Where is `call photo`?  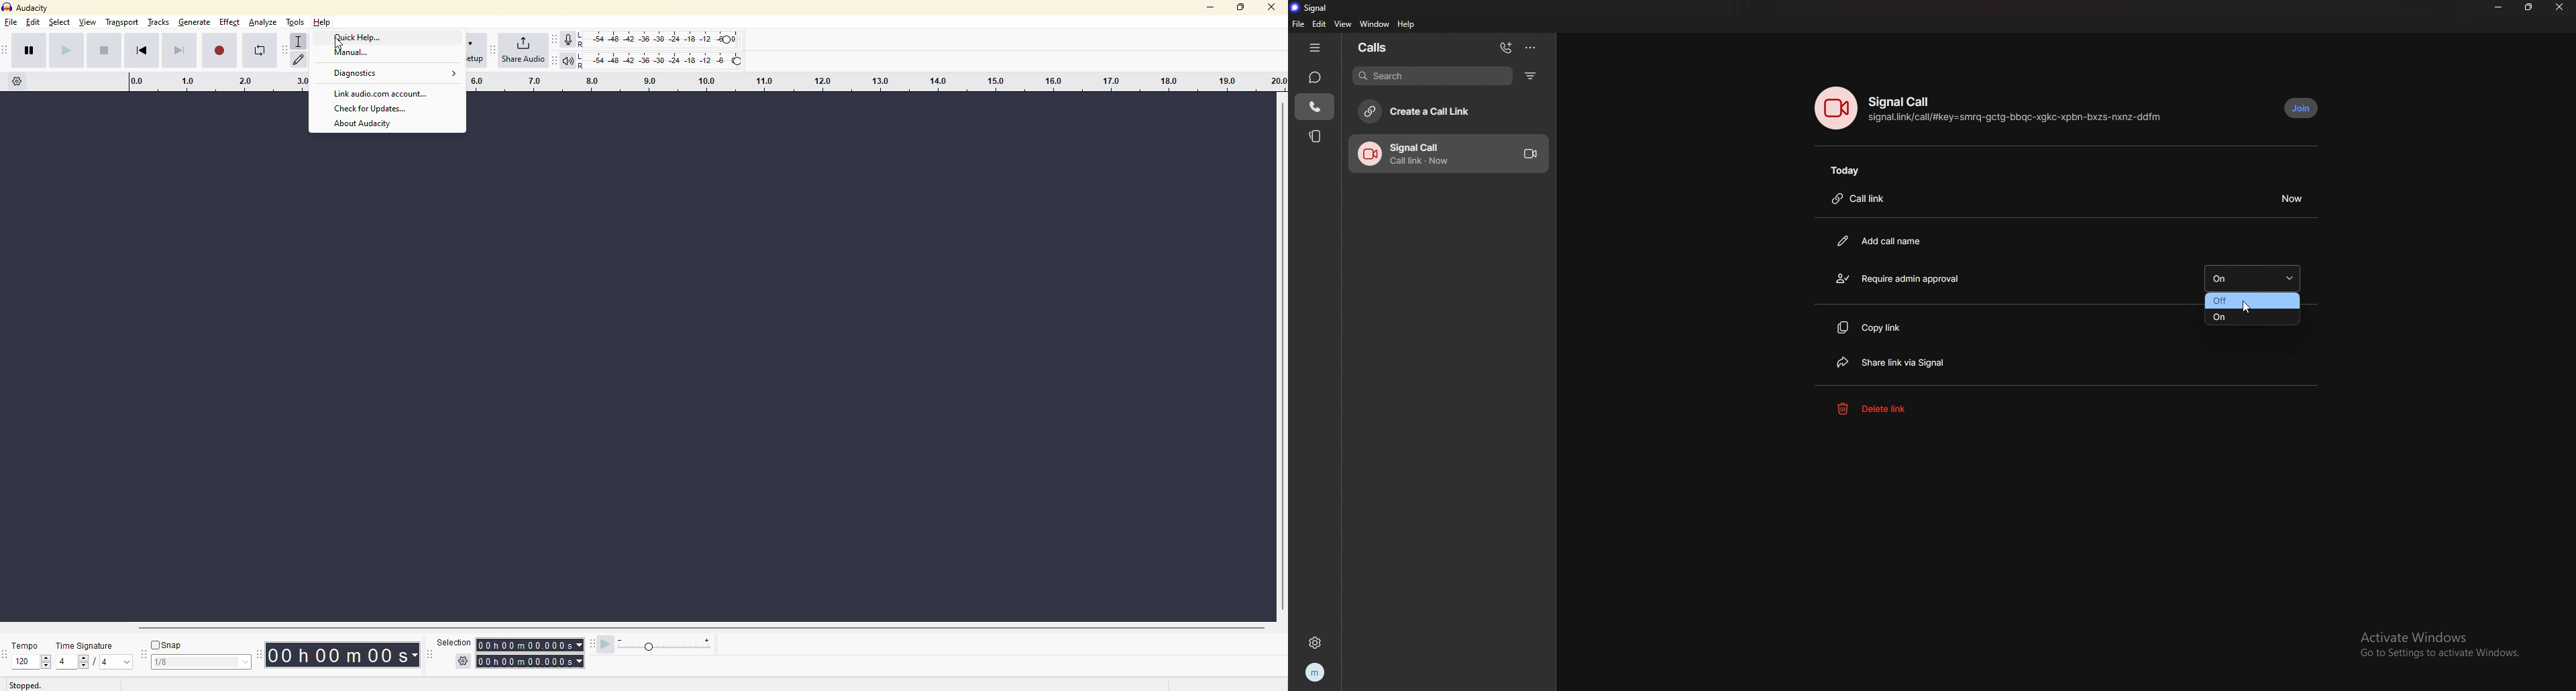
call photo is located at coordinates (1837, 107).